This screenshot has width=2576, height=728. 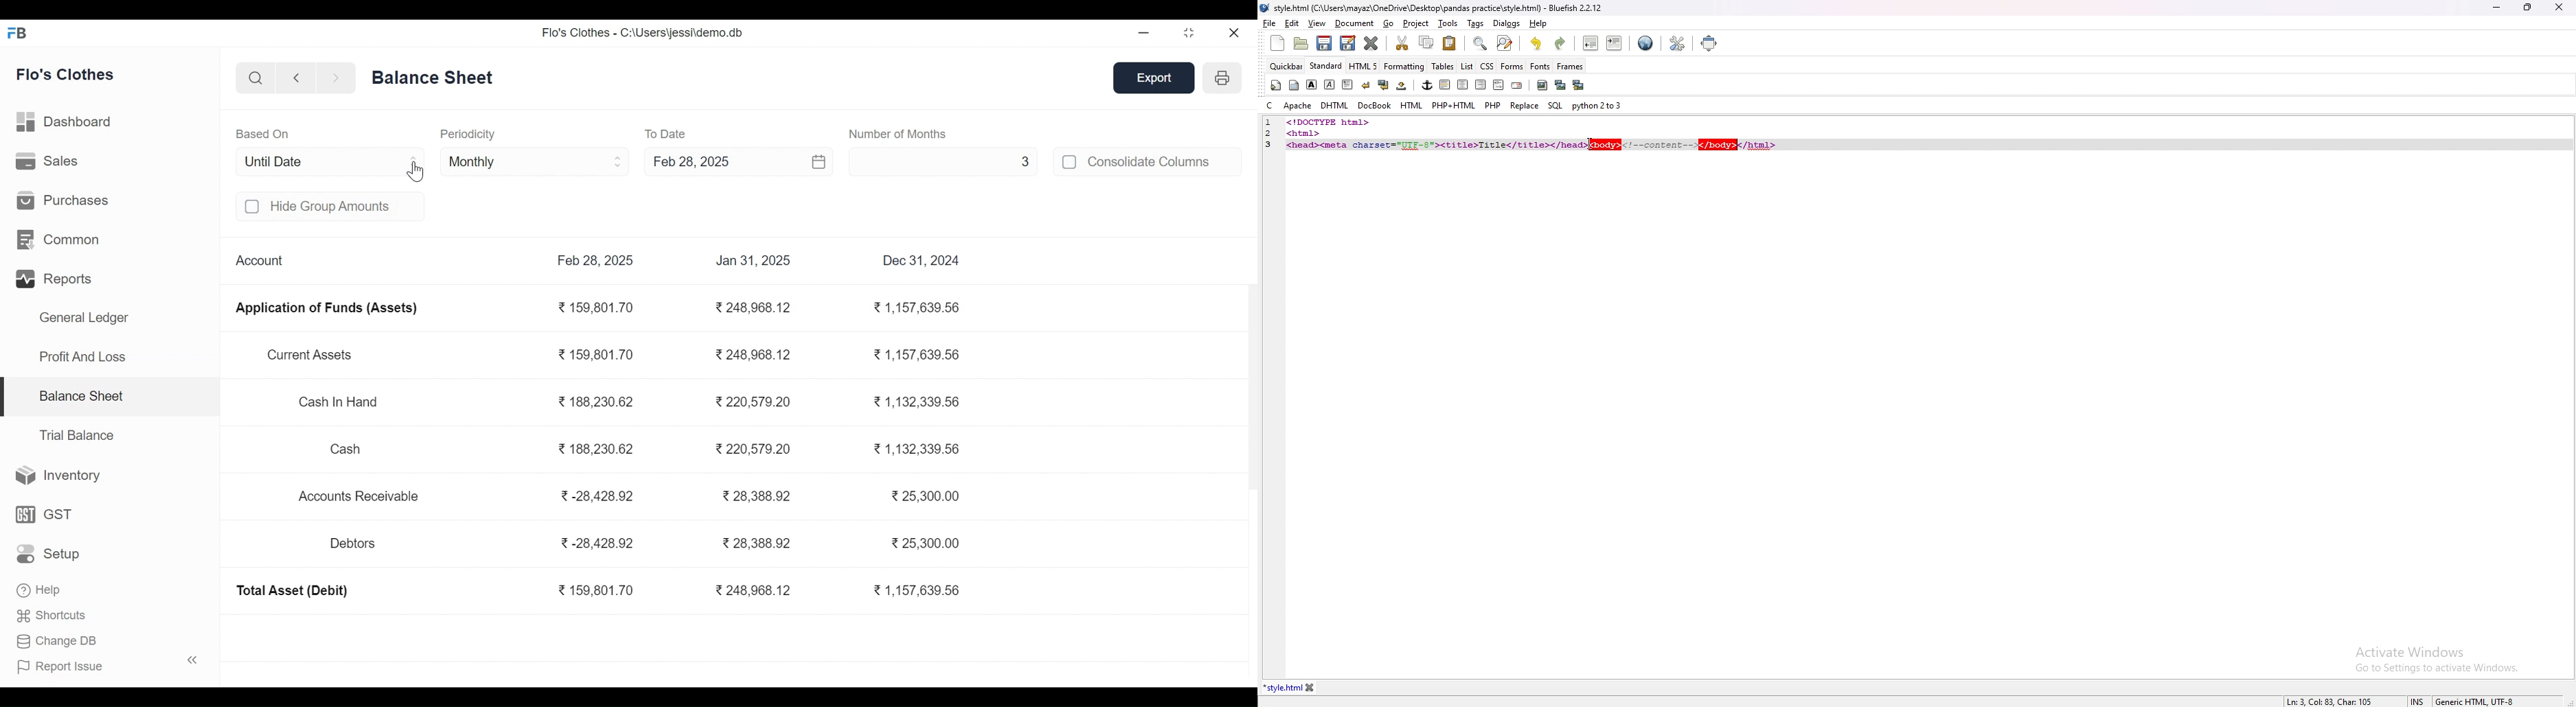 I want to click on Periodicity, so click(x=467, y=134).